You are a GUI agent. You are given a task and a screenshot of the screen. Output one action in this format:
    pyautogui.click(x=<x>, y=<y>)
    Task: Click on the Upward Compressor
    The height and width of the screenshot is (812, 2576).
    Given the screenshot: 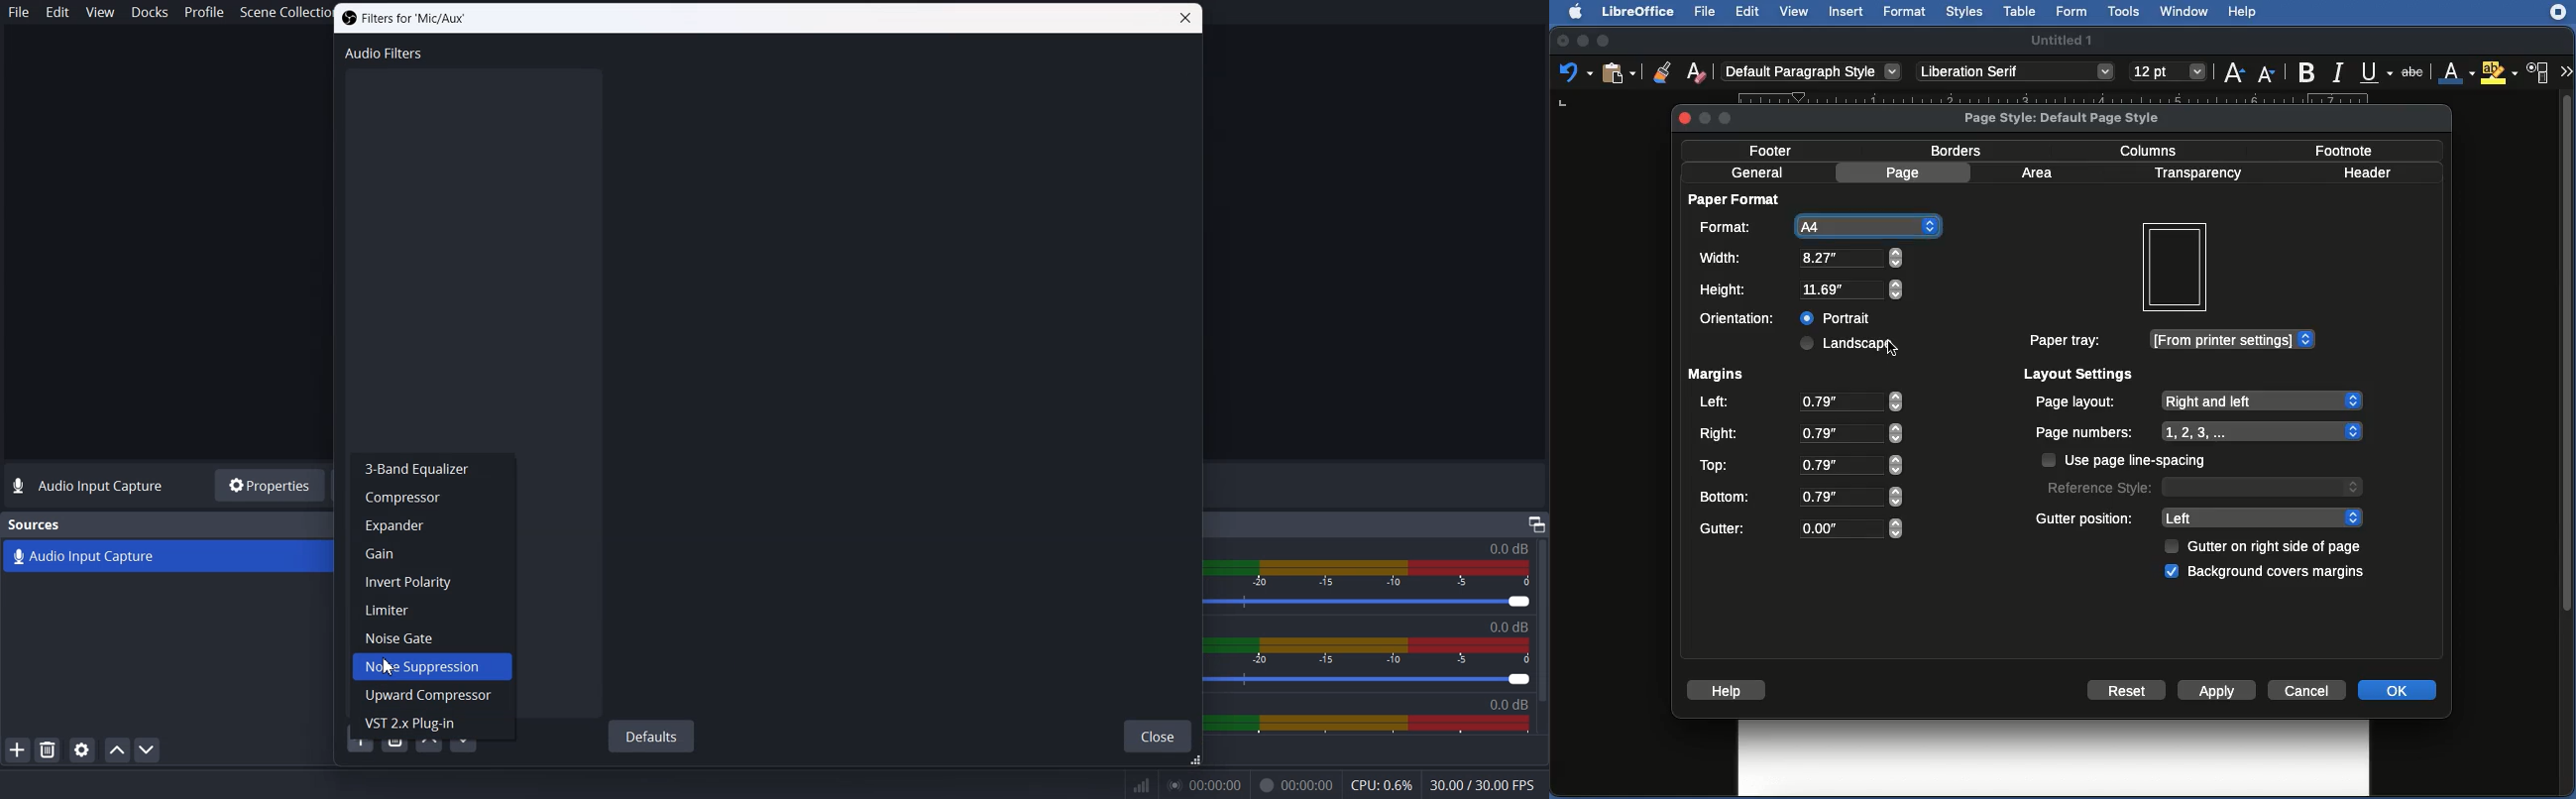 What is the action you would take?
    pyautogui.click(x=432, y=696)
    